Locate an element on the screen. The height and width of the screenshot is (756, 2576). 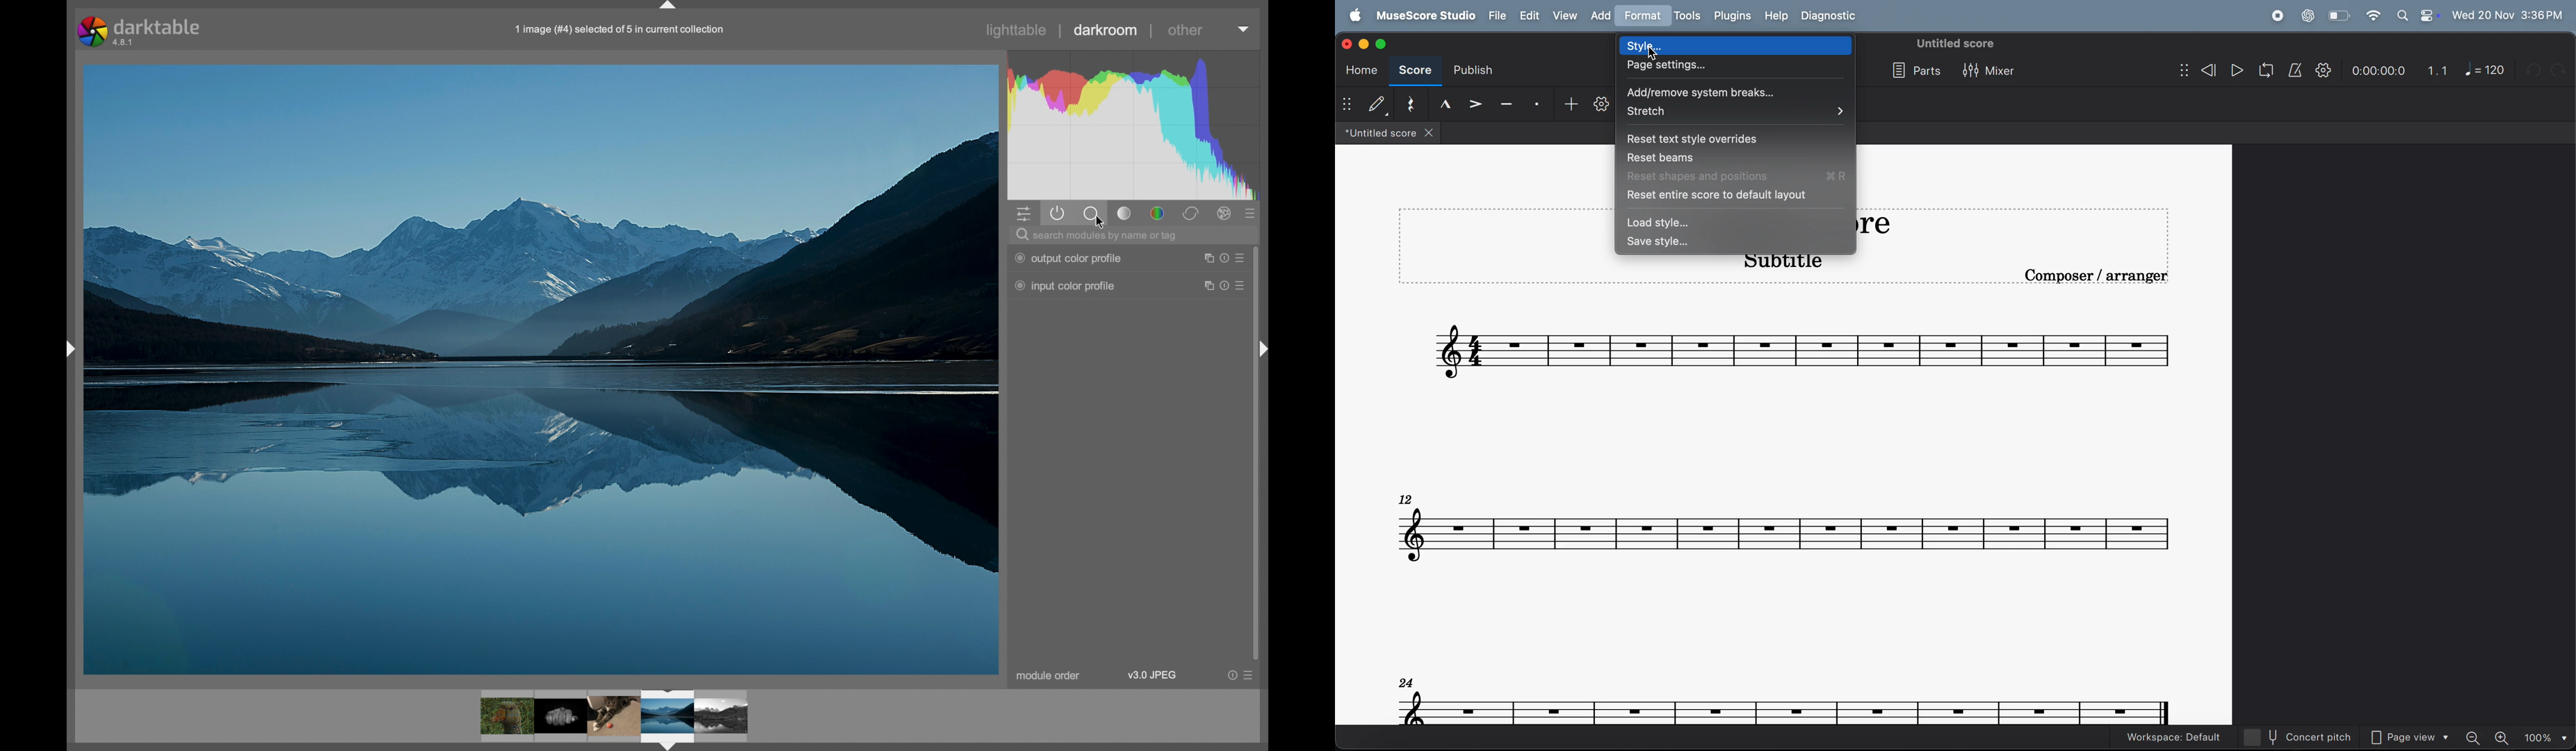
battery is located at coordinates (2338, 16).